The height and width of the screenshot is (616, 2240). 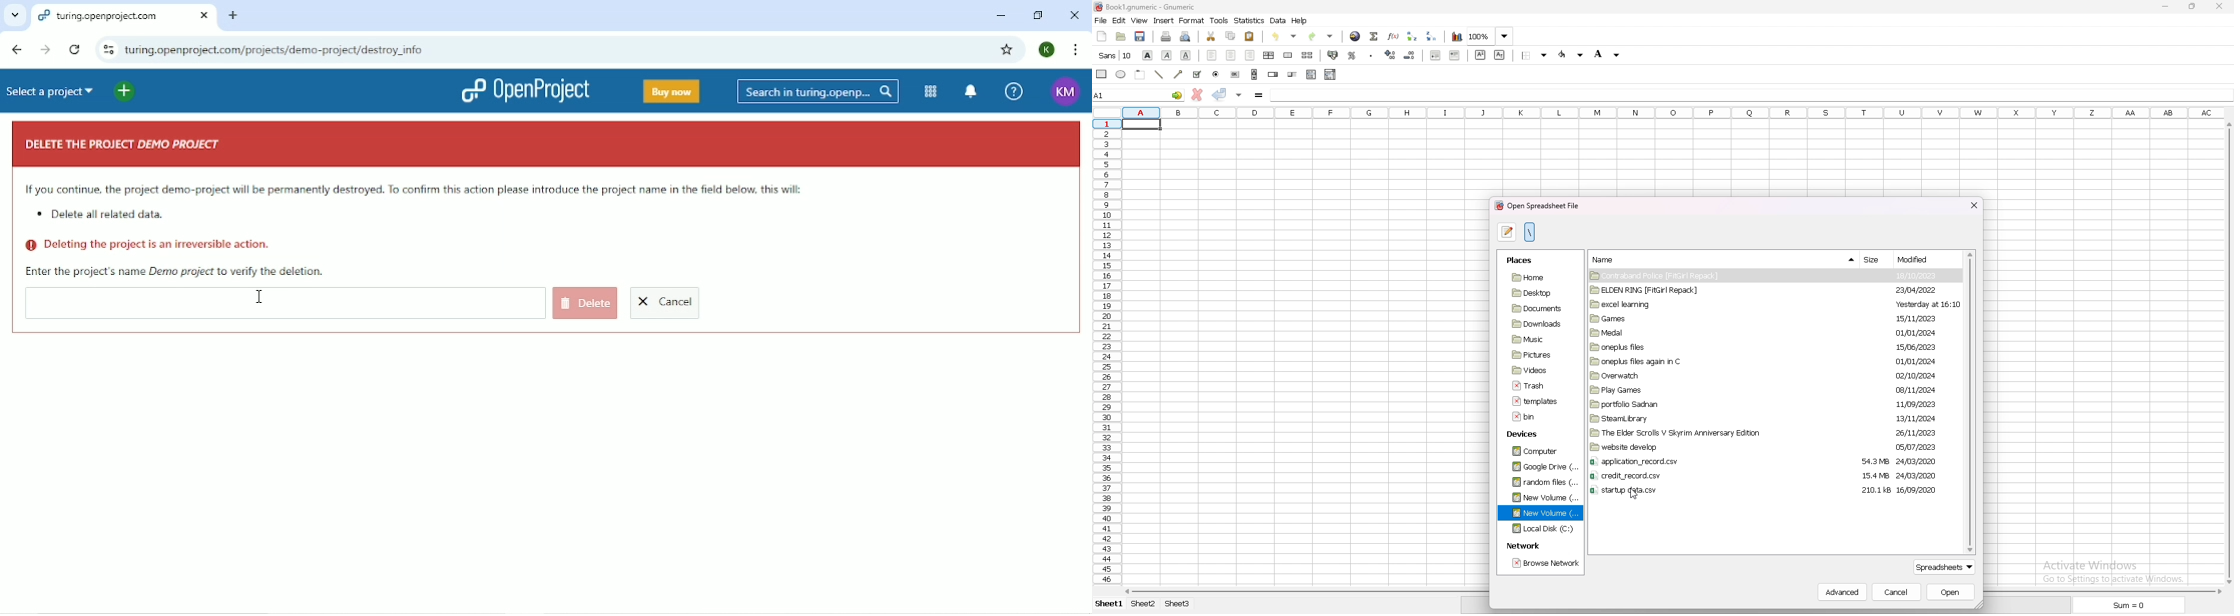 I want to click on scroll bar, so click(x=2228, y=353).